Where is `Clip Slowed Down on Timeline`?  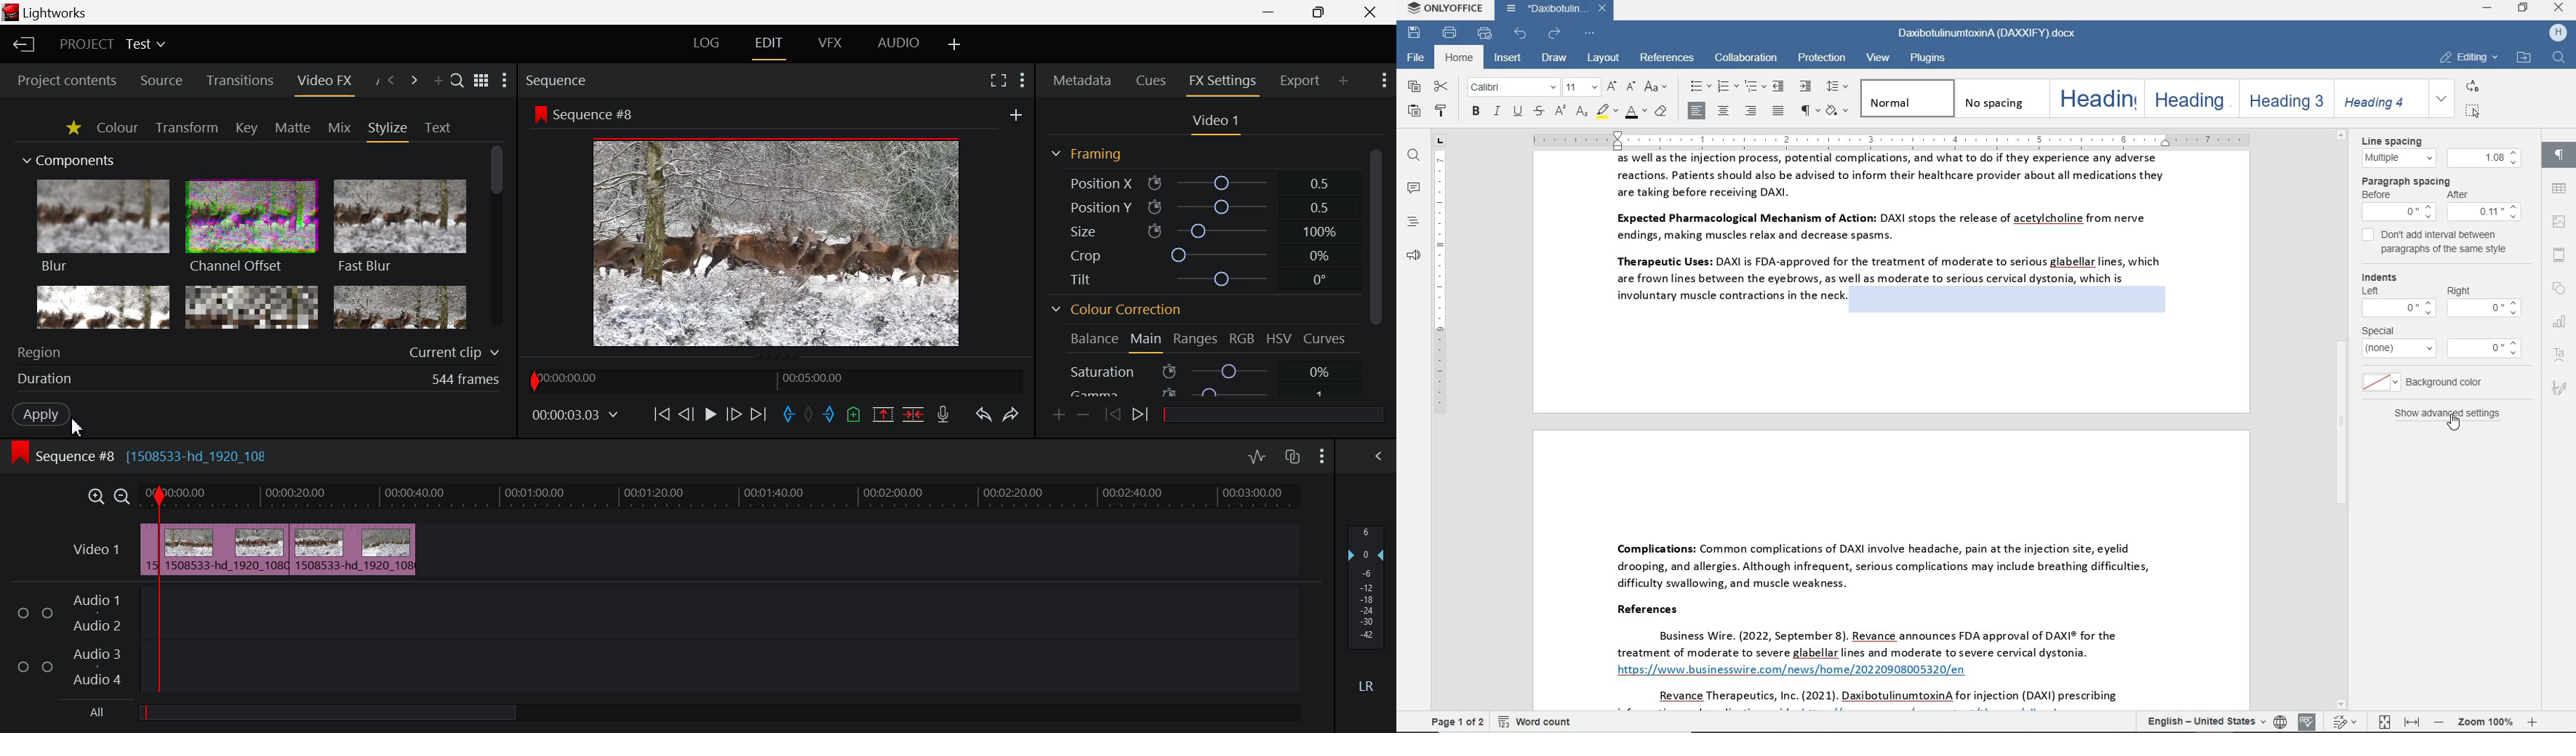 Clip Slowed Down on Timeline is located at coordinates (222, 546).